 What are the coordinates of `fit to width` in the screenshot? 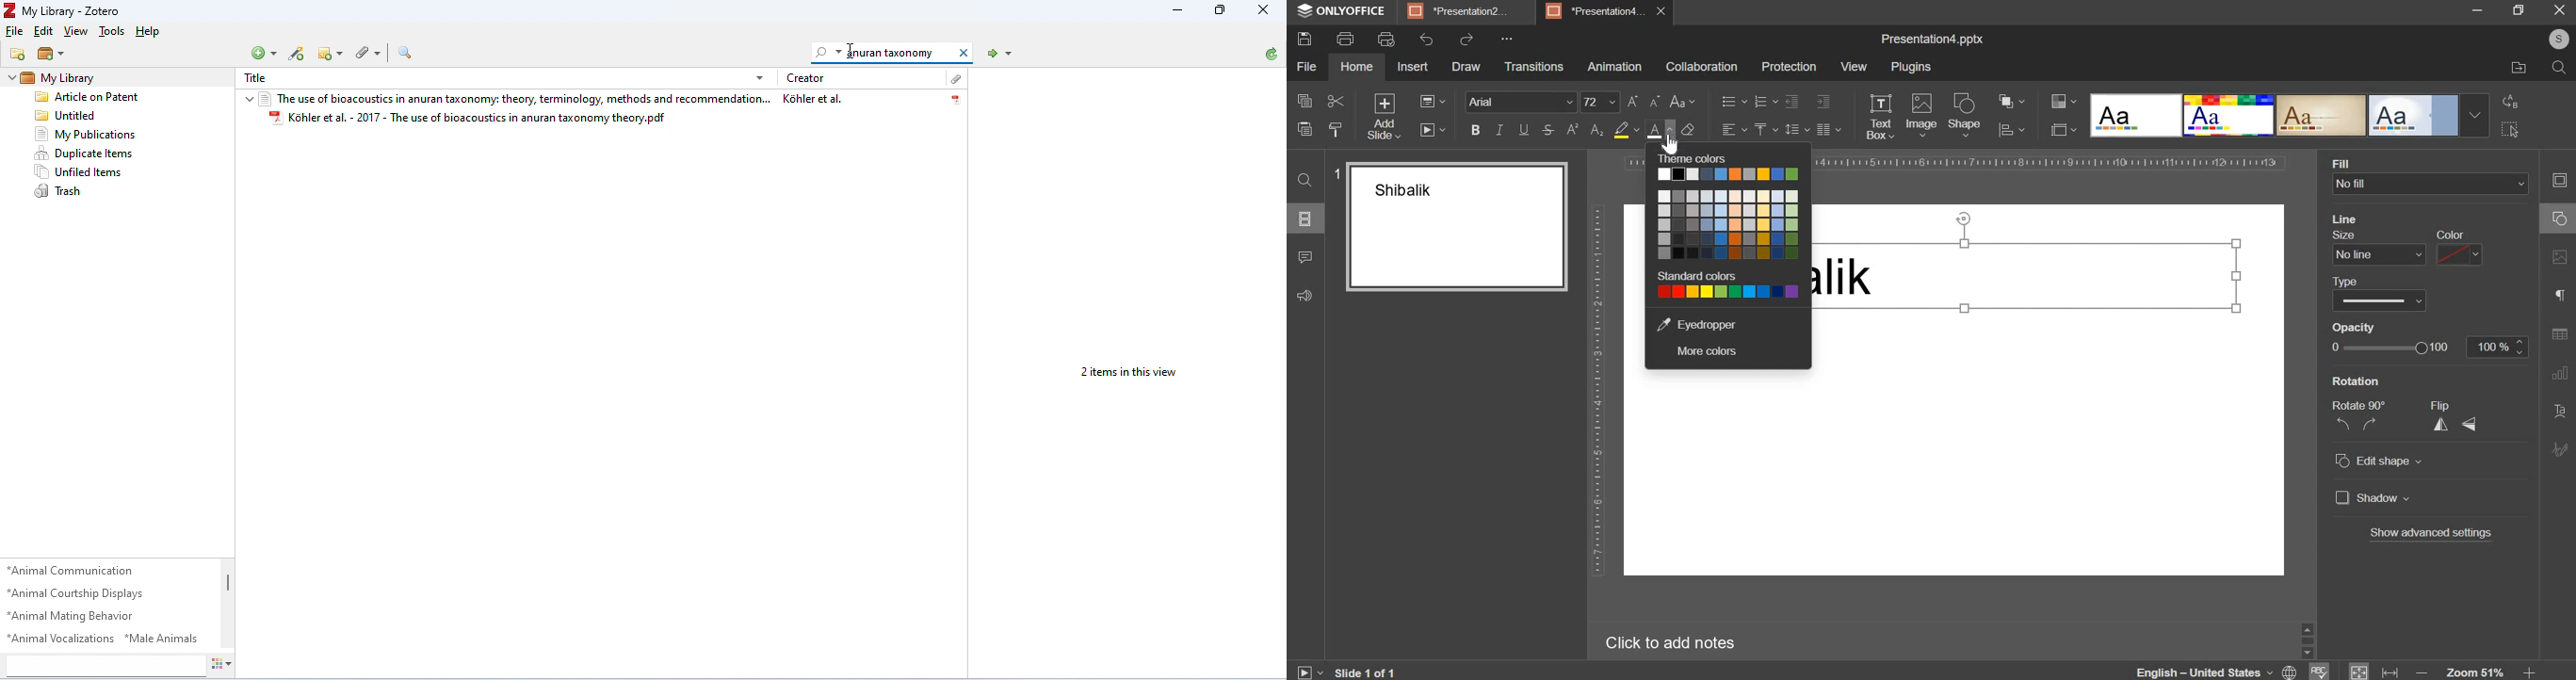 It's located at (2391, 671).